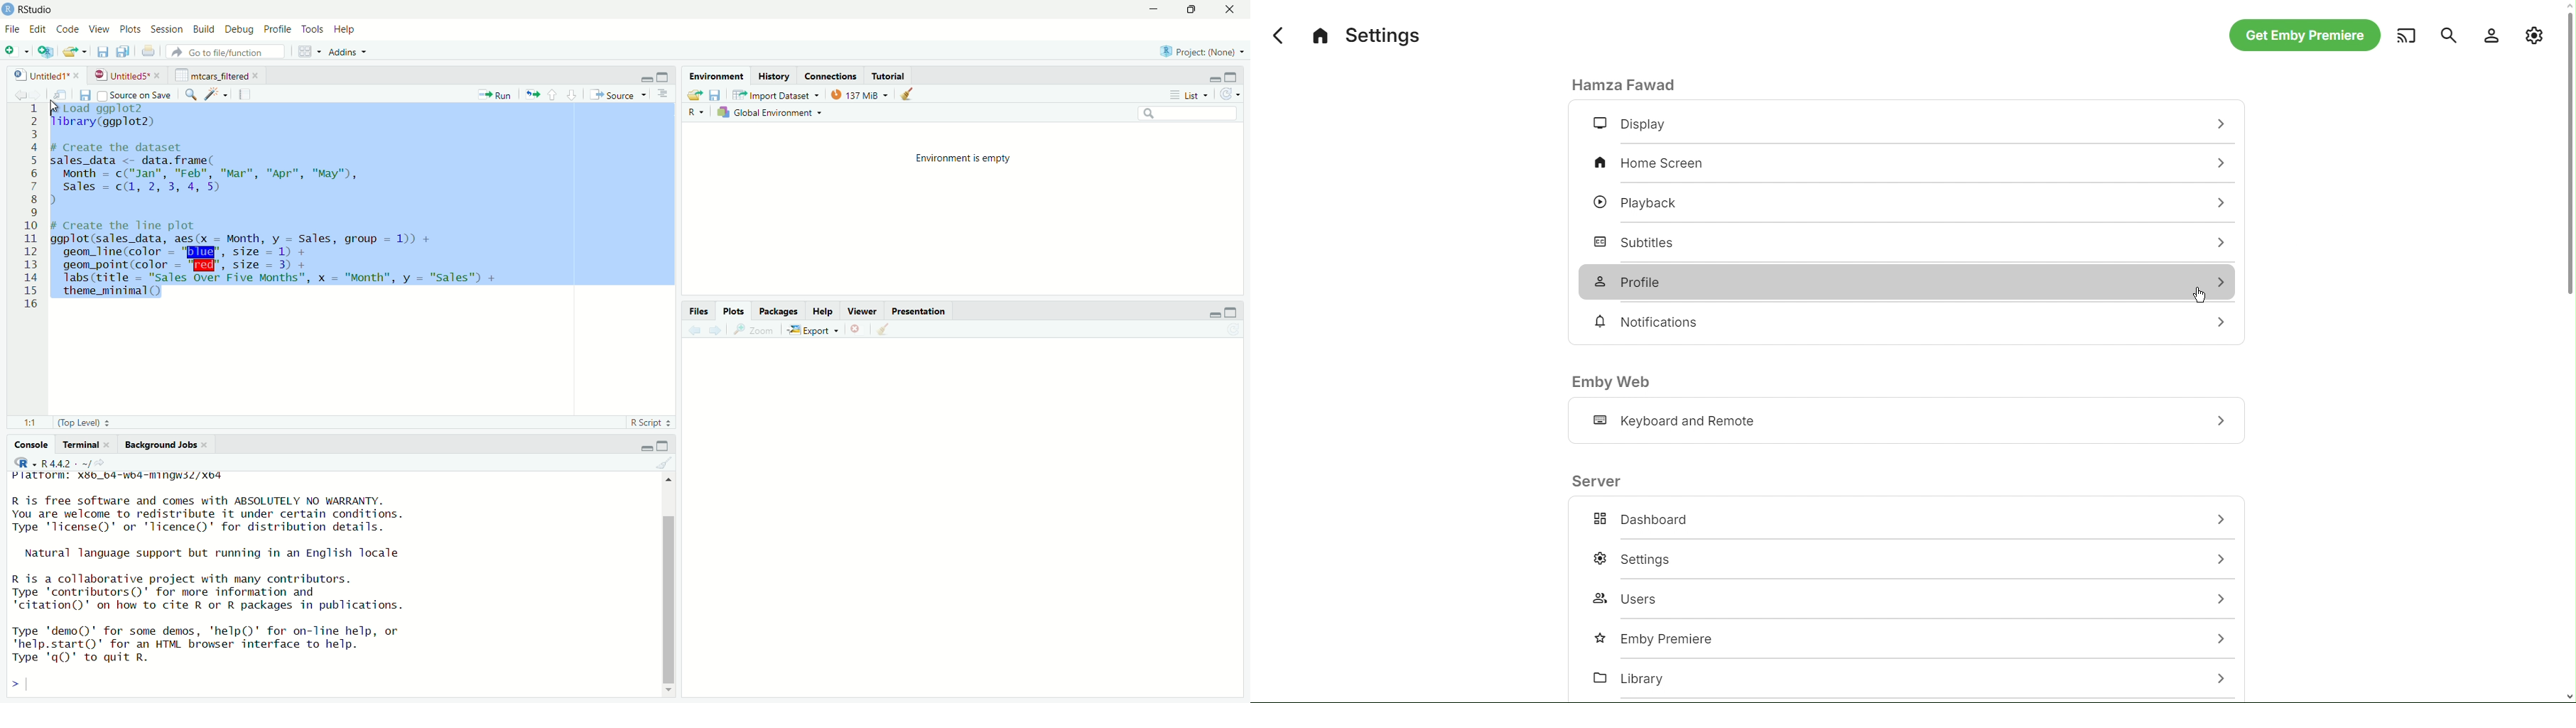 The image size is (2576, 728). Describe the element at coordinates (167, 30) in the screenshot. I see `session` at that location.